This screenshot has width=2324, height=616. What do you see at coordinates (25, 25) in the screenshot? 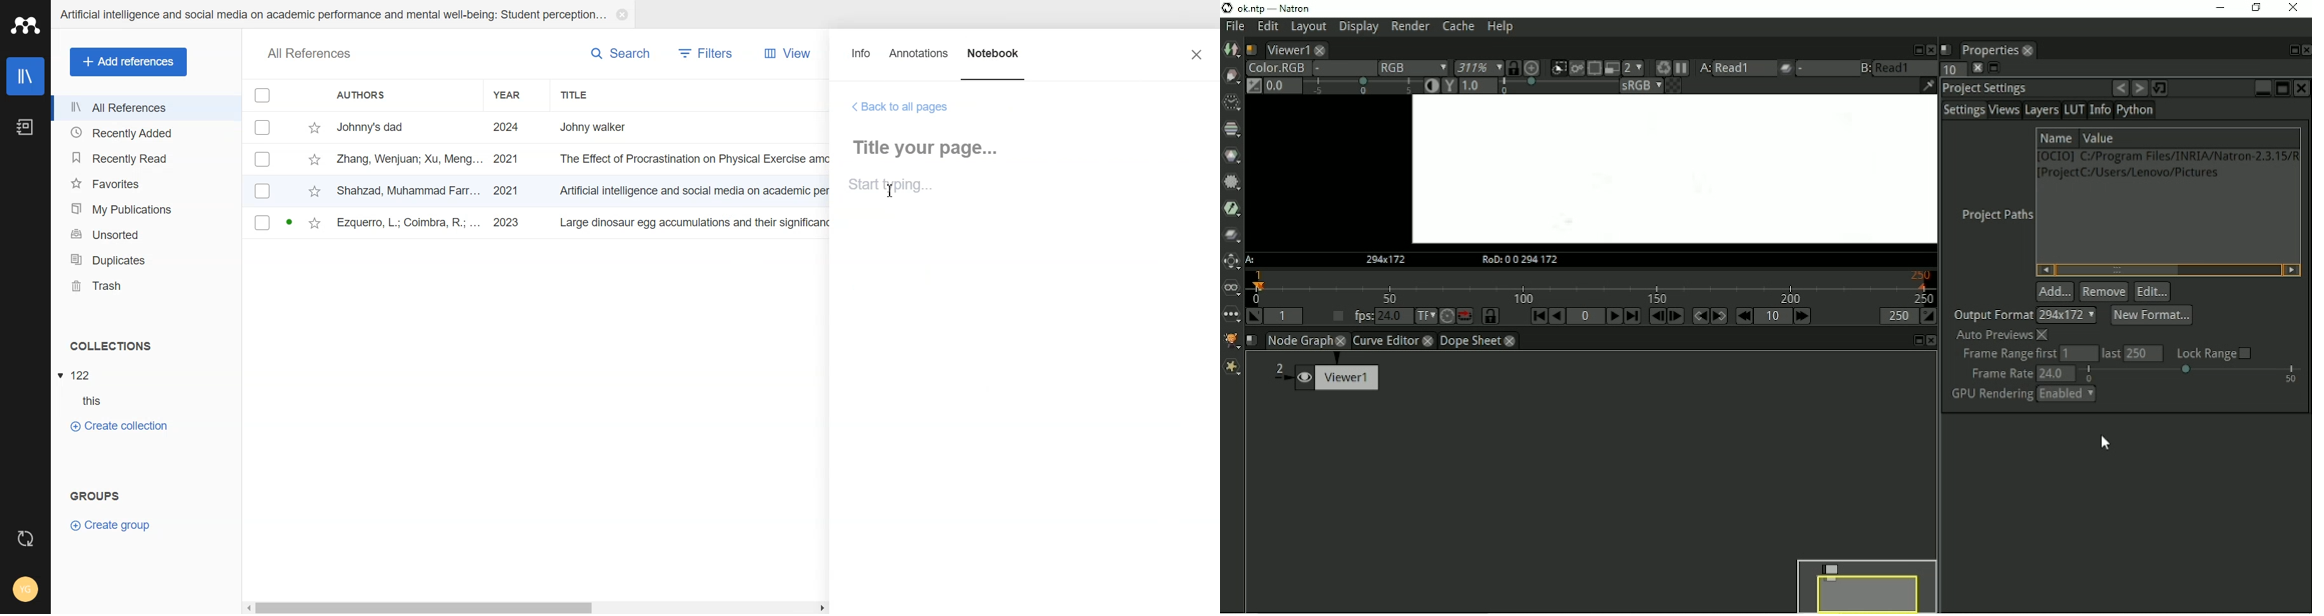
I see `Logo` at bounding box center [25, 25].